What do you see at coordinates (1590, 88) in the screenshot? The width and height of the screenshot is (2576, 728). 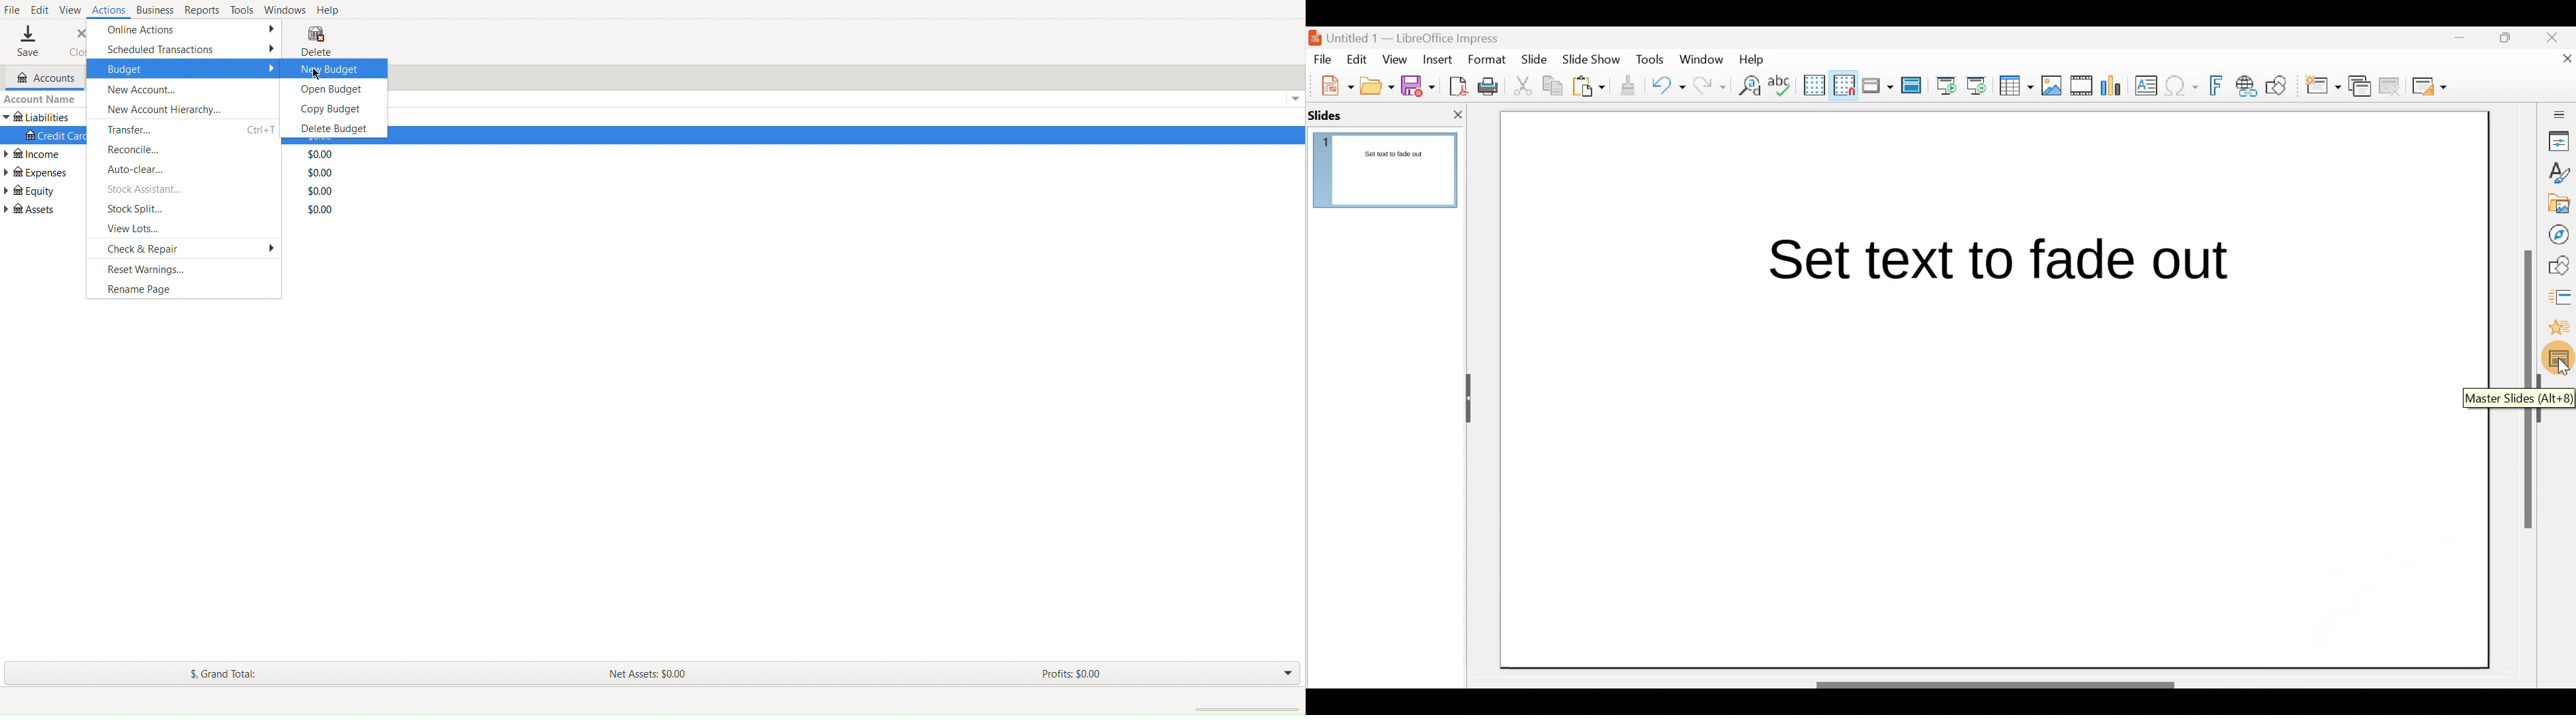 I see `Paste` at bounding box center [1590, 88].